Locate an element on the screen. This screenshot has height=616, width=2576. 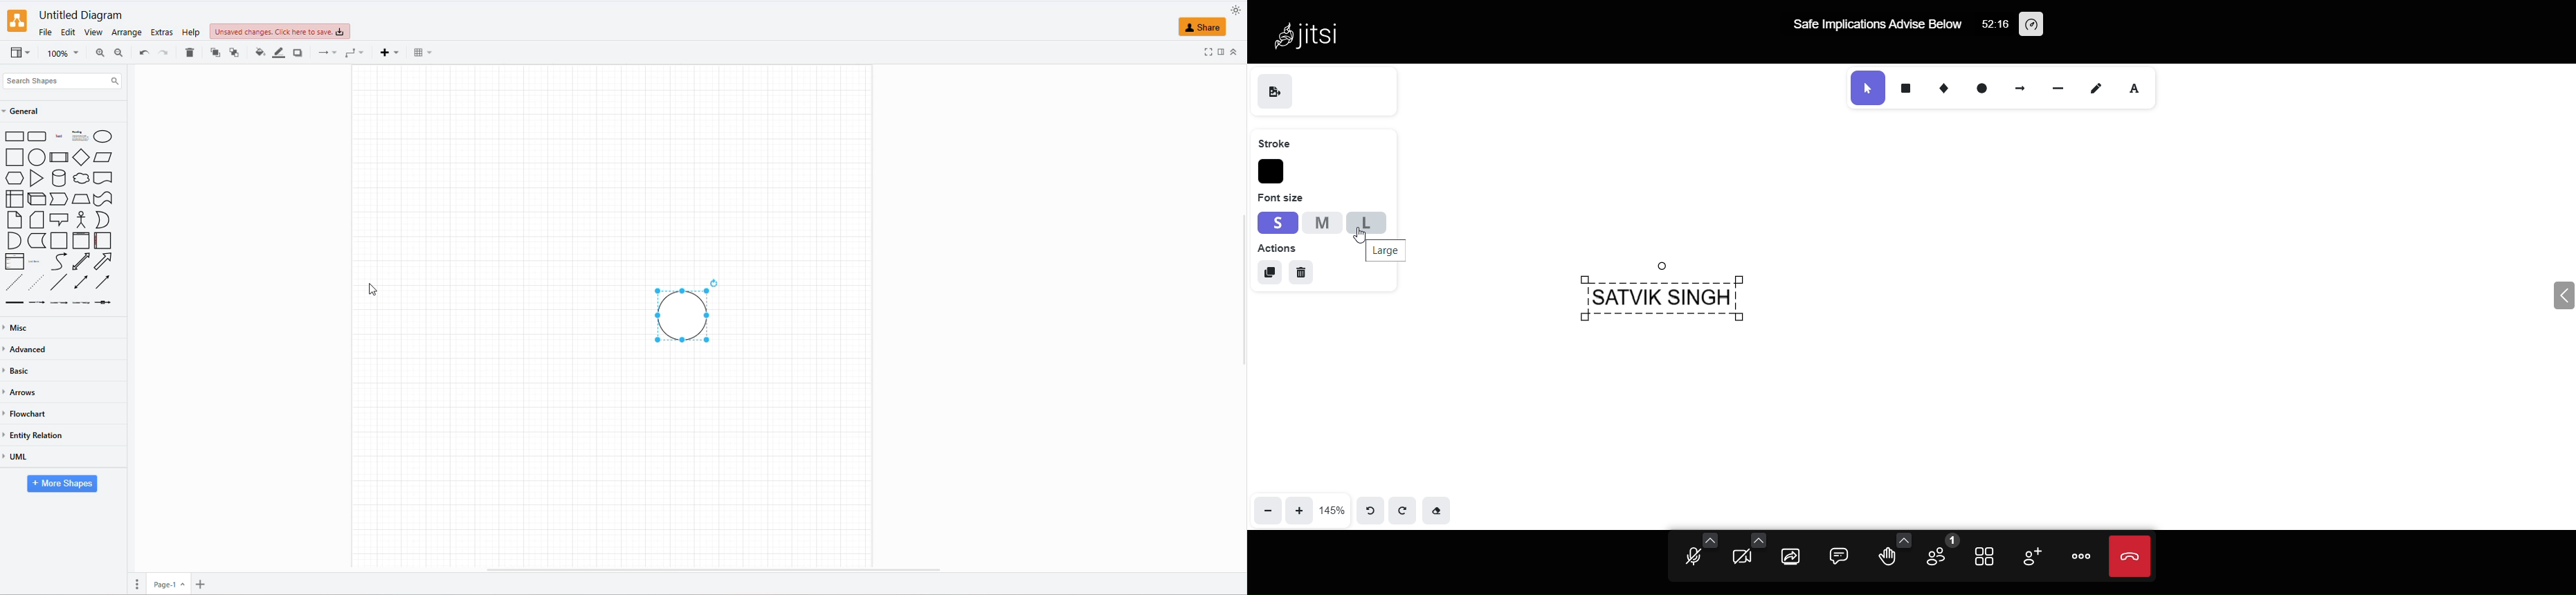
FOMRAT is located at coordinates (1222, 50).